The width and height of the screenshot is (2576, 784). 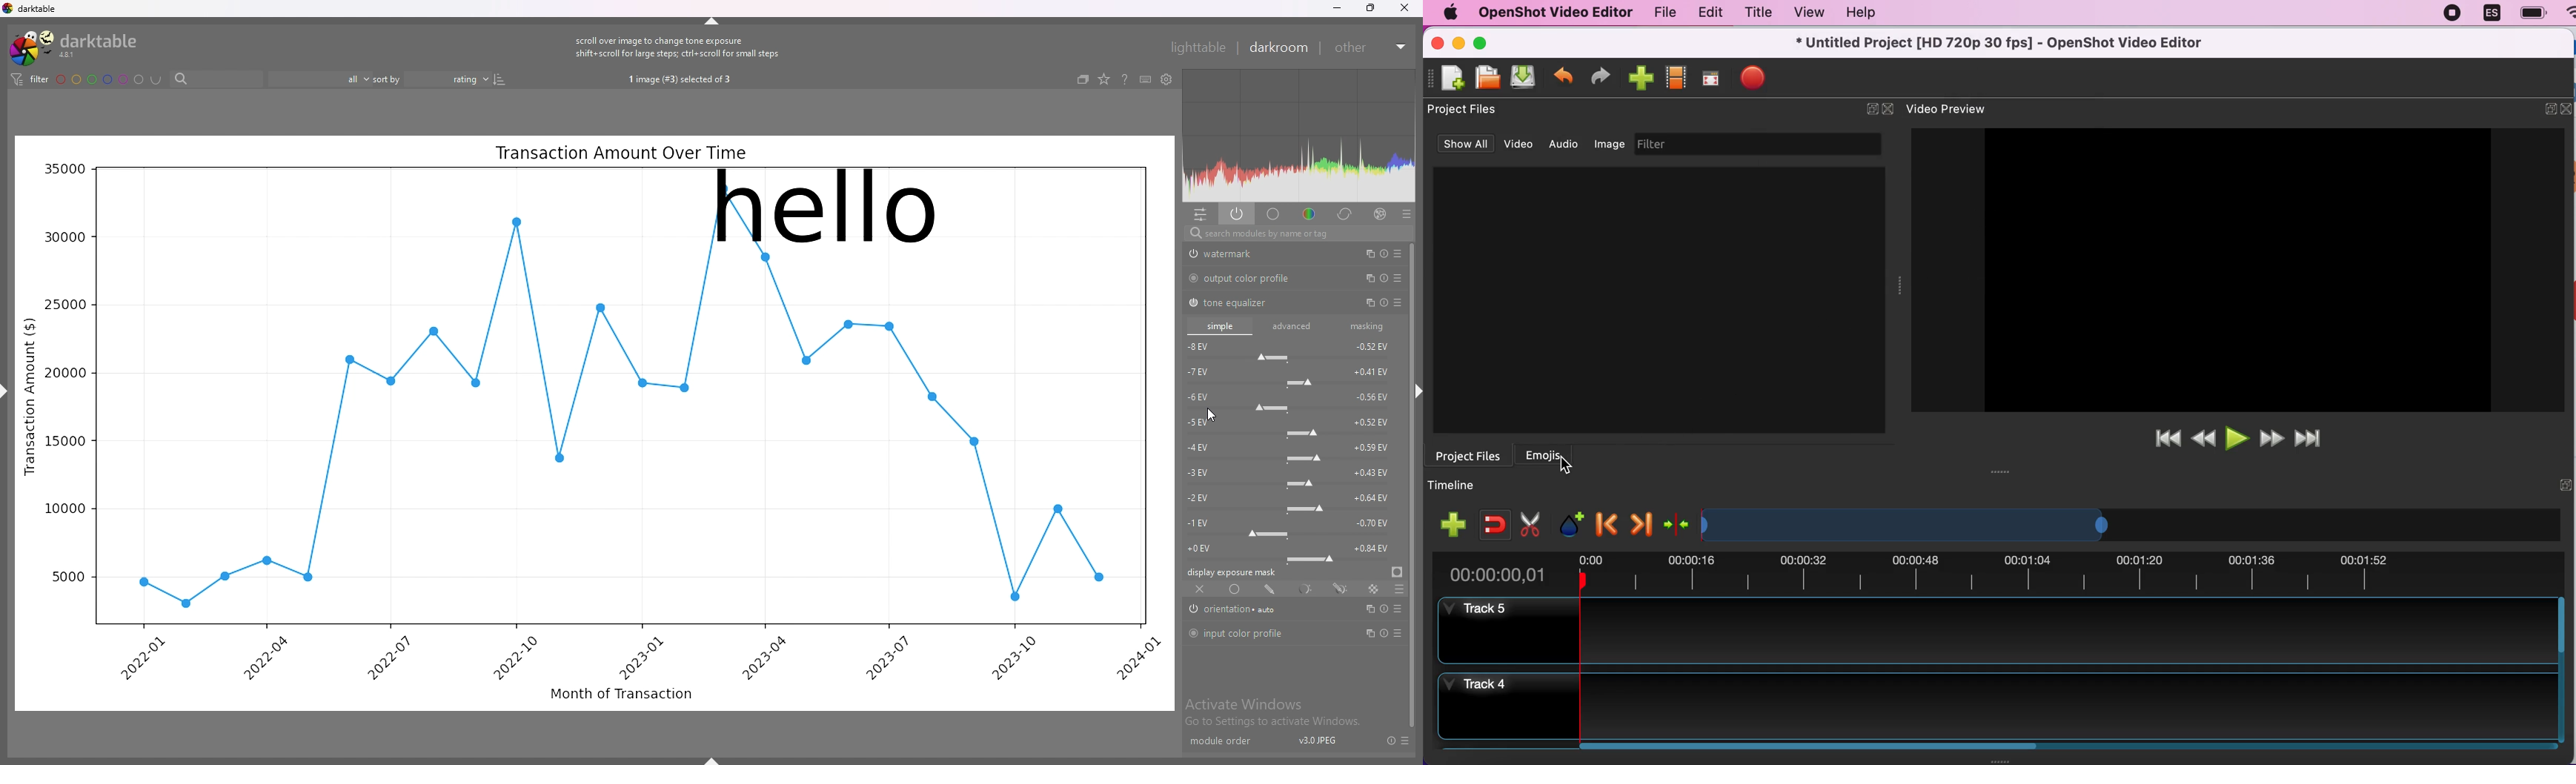 I want to click on keyboard shortcuts, so click(x=1145, y=79).